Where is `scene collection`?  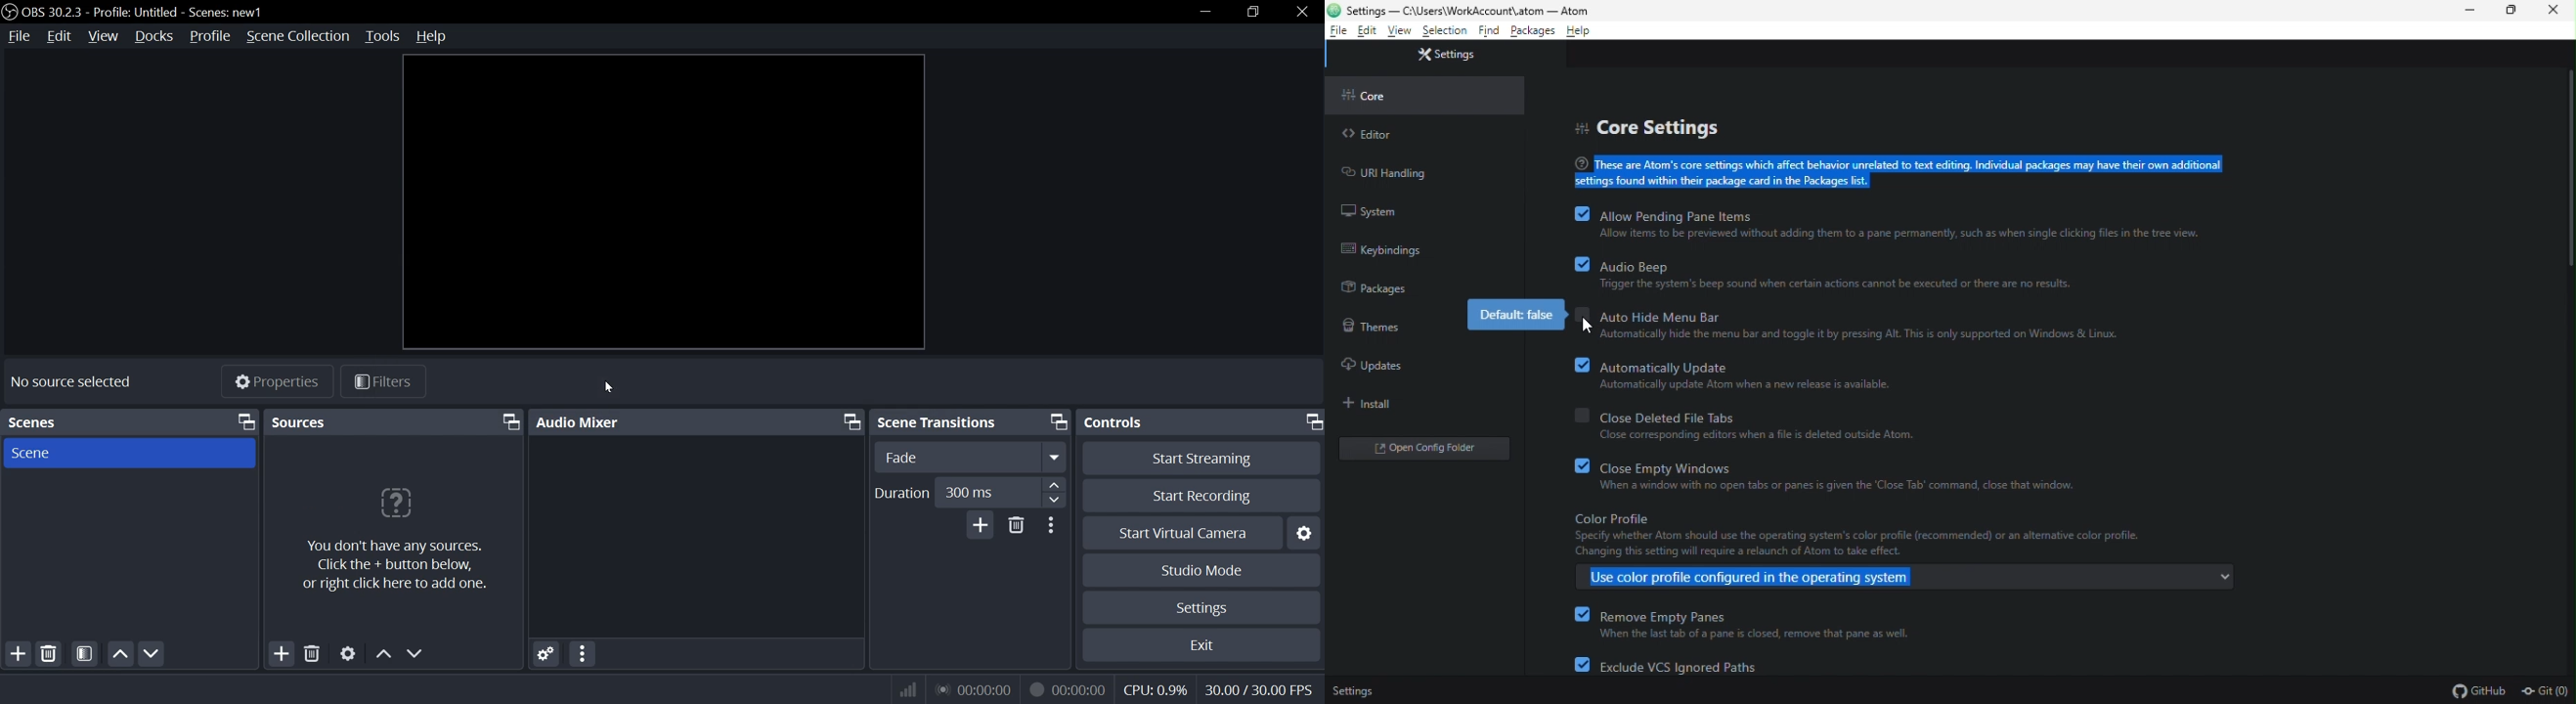 scene collection is located at coordinates (297, 36).